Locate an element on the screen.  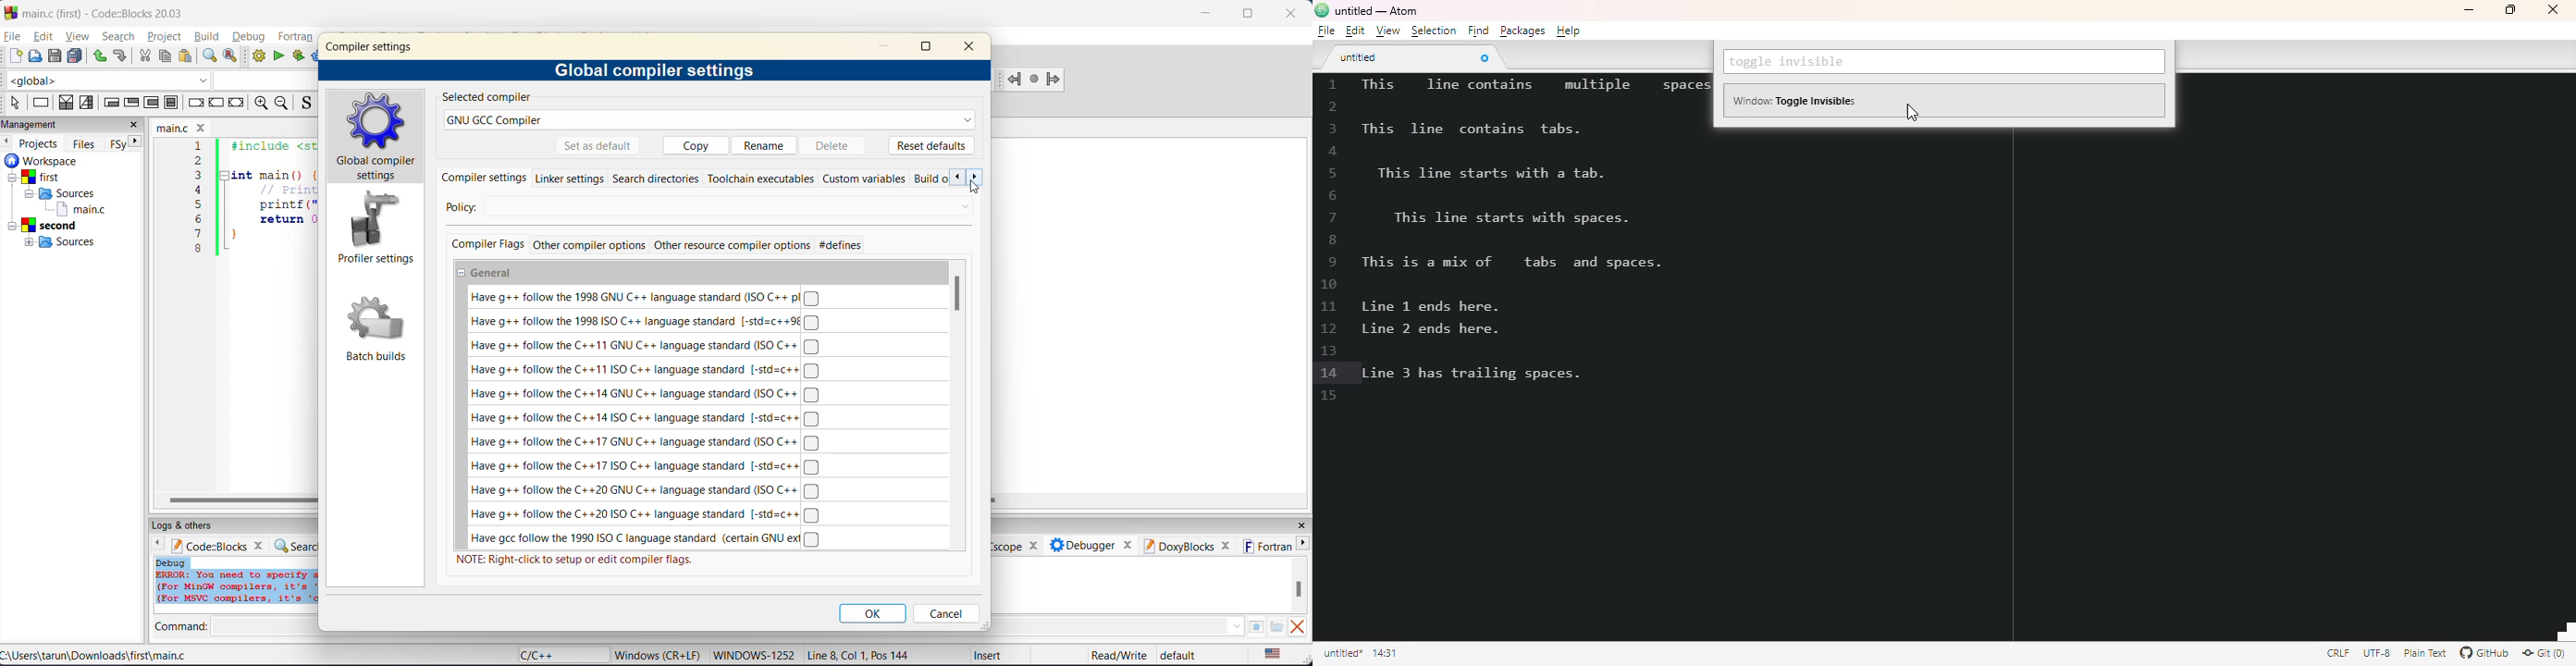
minimize is located at coordinates (2469, 10).